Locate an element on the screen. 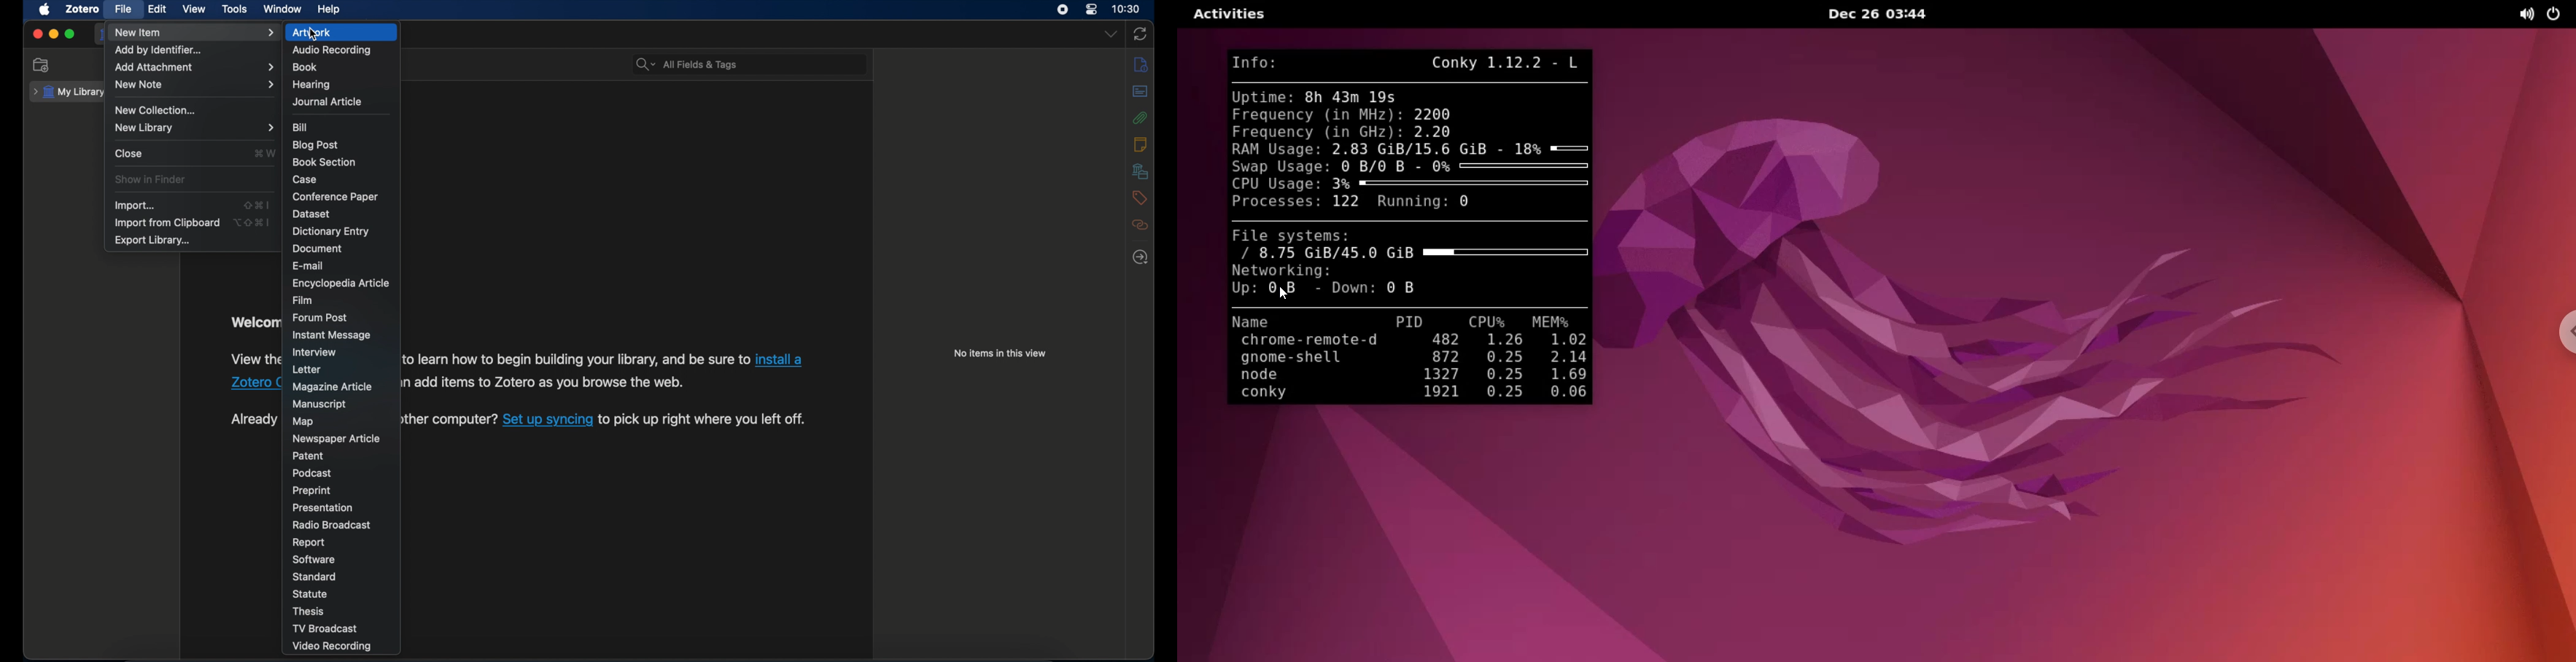 Image resolution: width=2576 pixels, height=672 pixels. new item is located at coordinates (196, 32).